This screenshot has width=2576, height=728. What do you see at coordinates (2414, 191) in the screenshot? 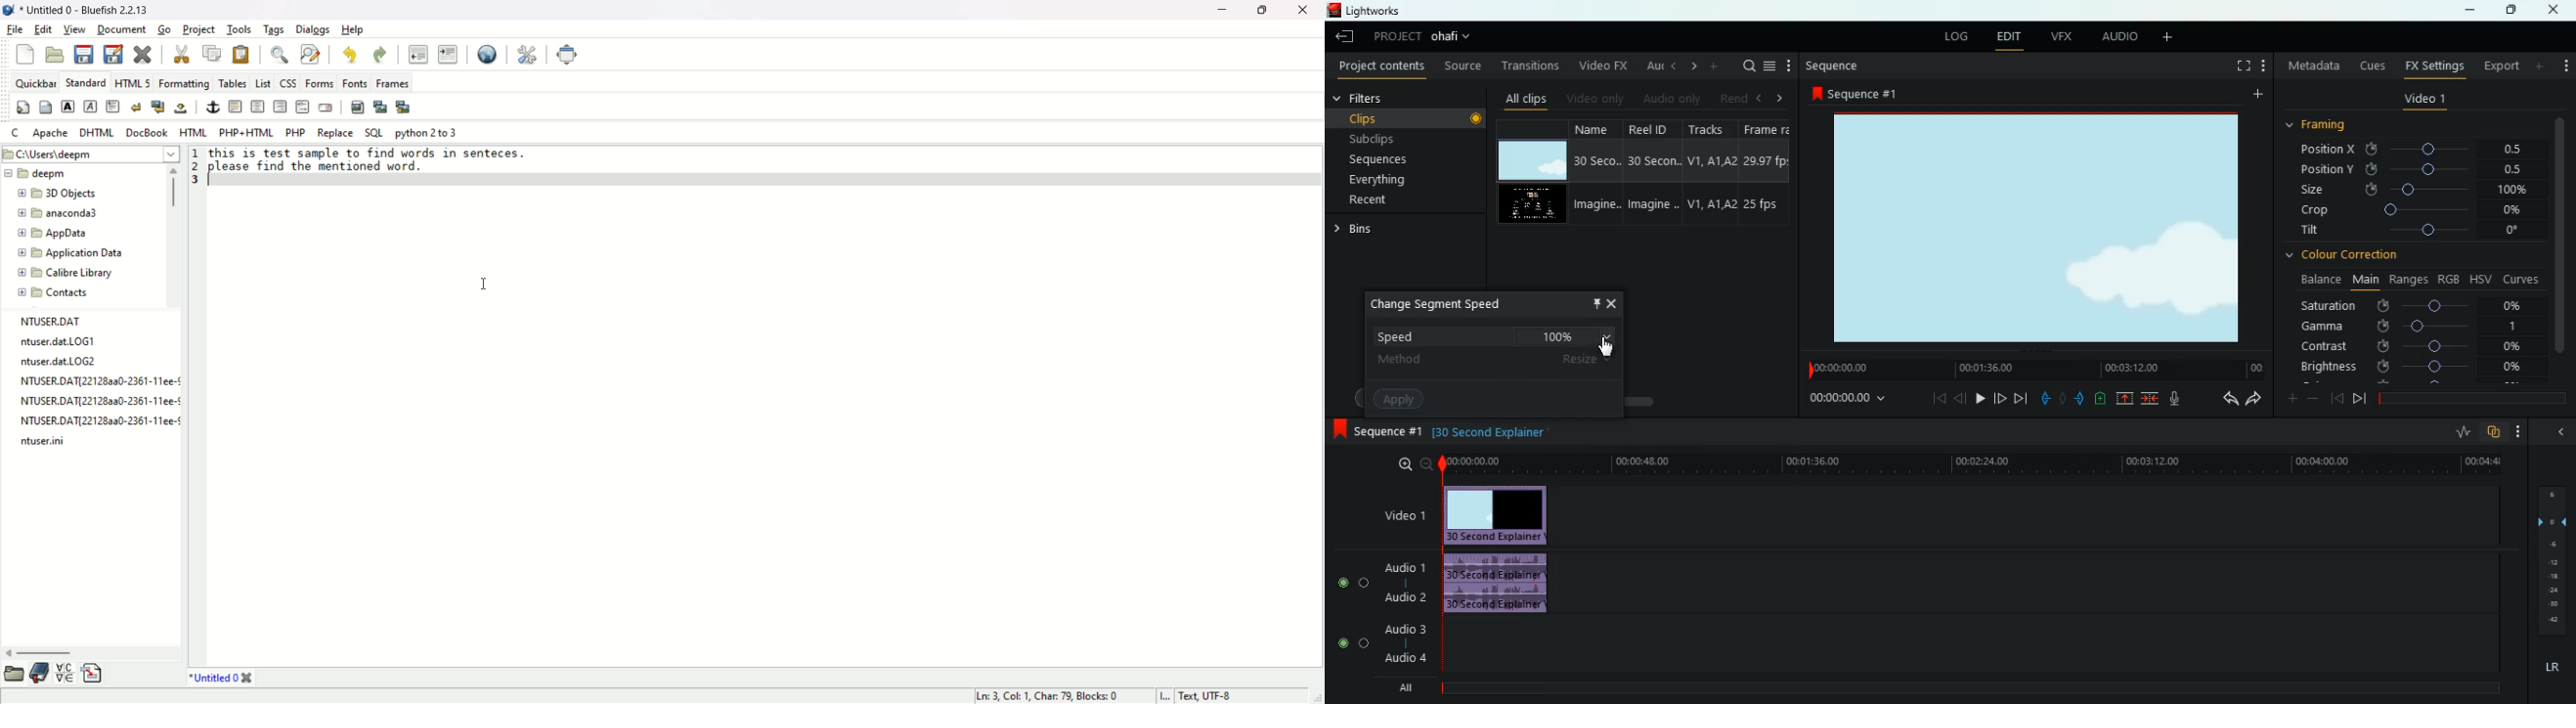
I see `size` at bounding box center [2414, 191].